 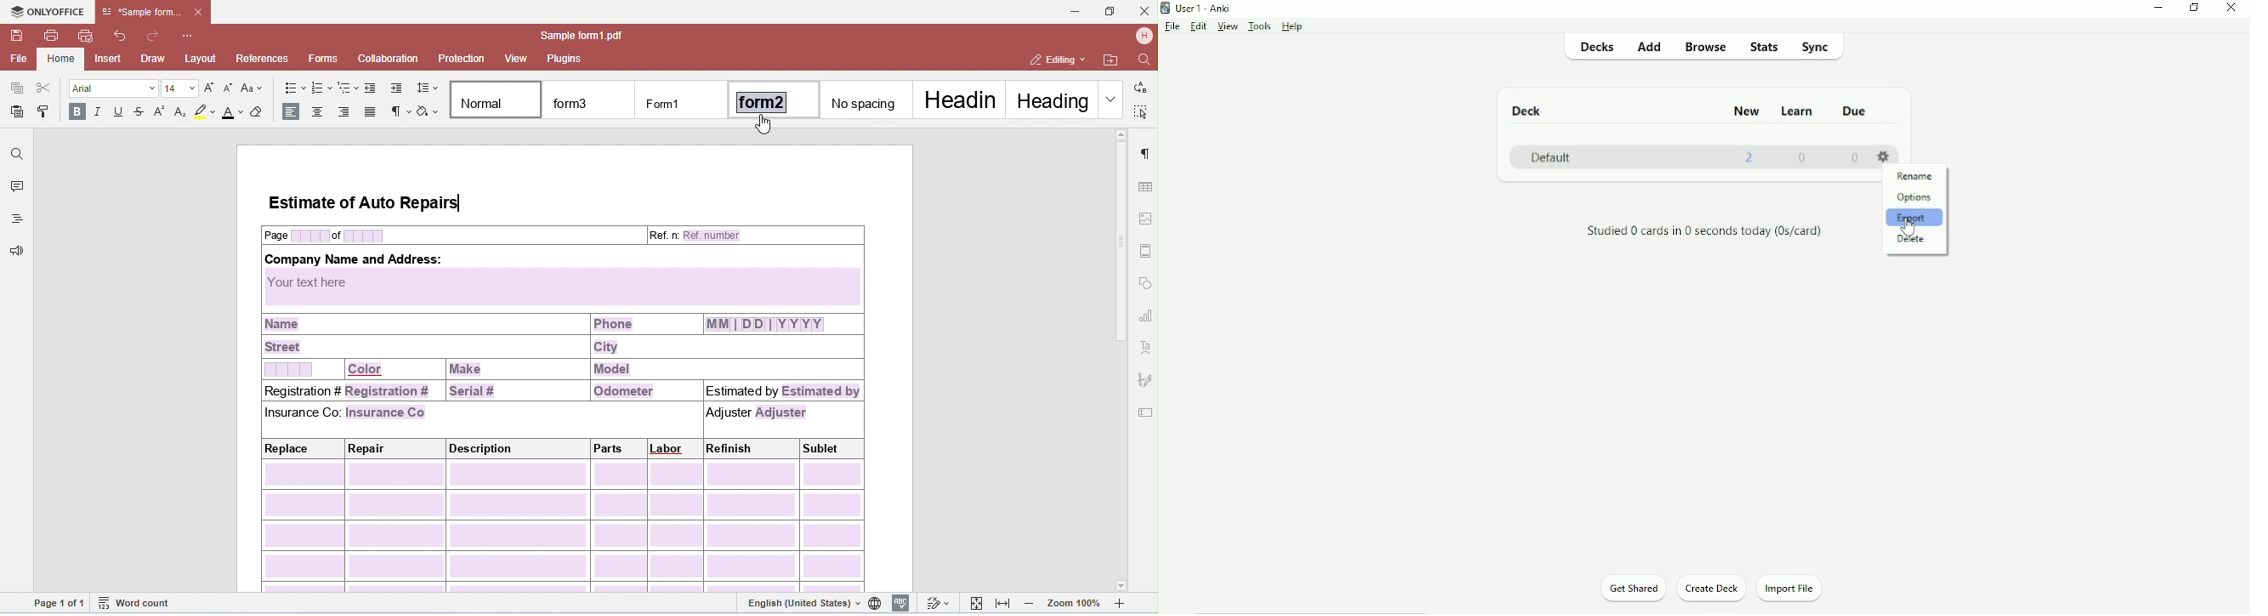 I want to click on Browse, so click(x=1702, y=46).